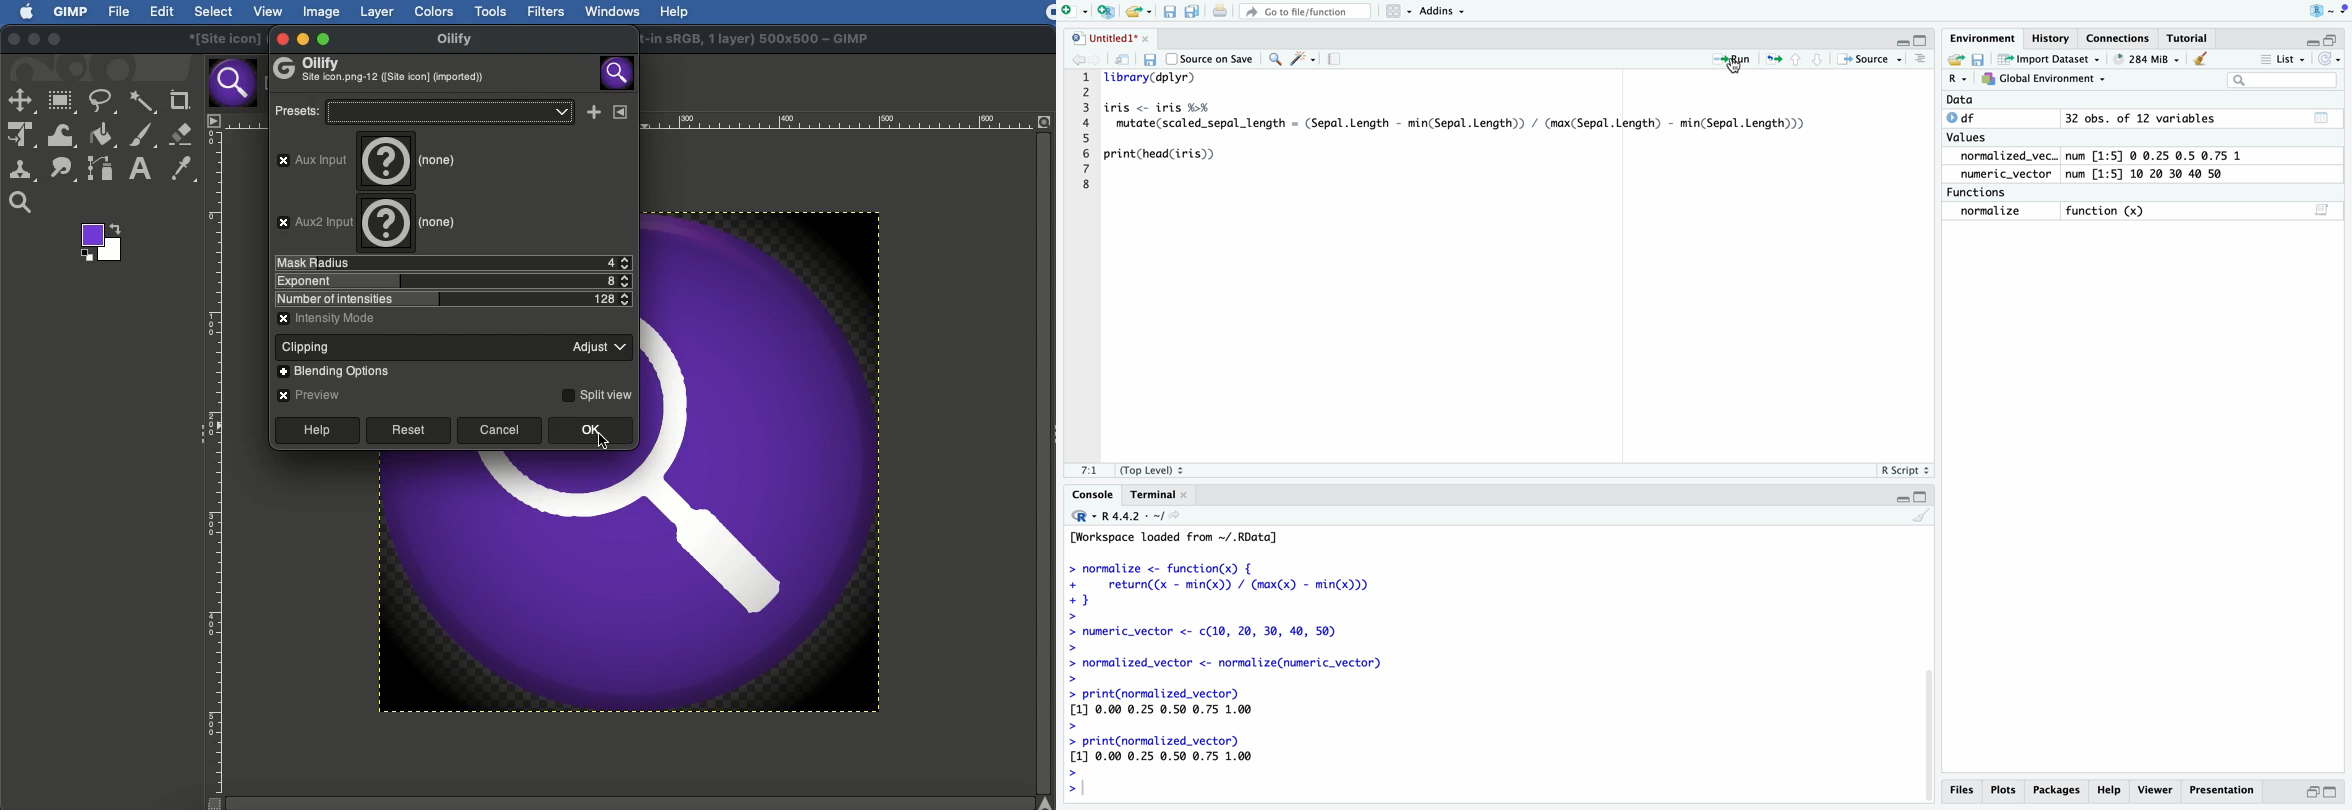 This screenshot has width=2352, height=812. Describe the element at coordinates (1399, 11) in the screenshot. I see `Menu` at that location.